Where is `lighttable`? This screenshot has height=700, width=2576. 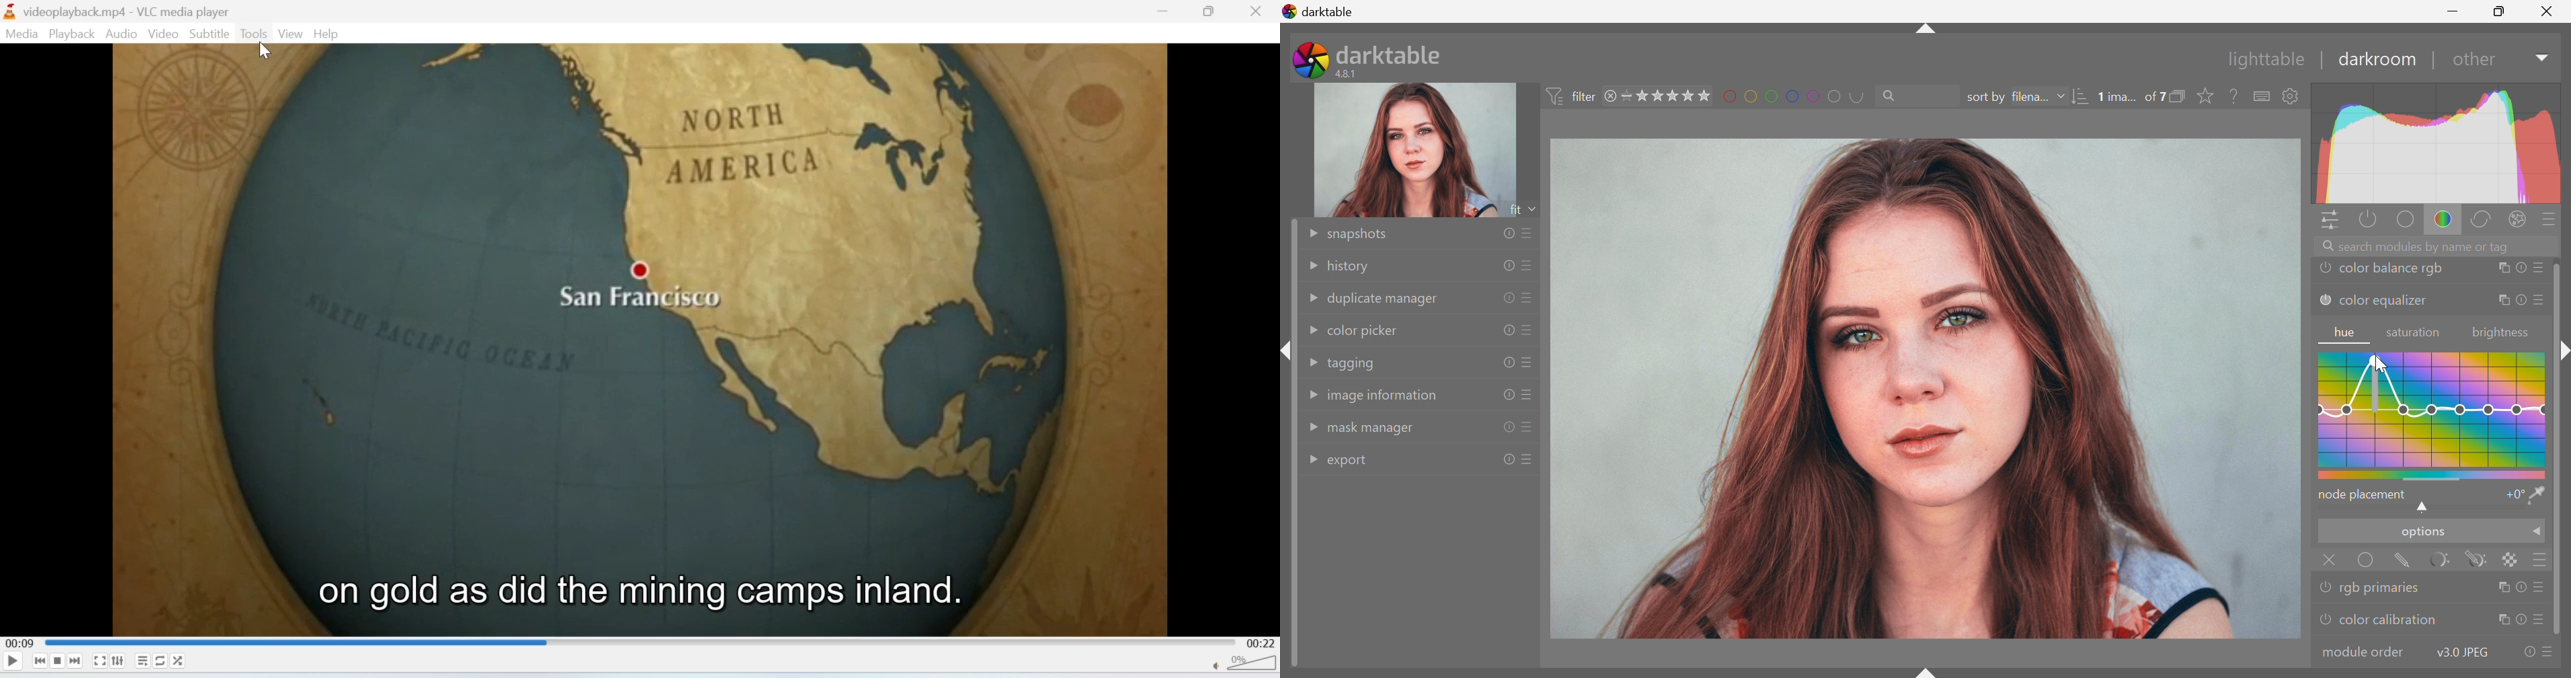
lighttable is located at coordinates (2262, 60).